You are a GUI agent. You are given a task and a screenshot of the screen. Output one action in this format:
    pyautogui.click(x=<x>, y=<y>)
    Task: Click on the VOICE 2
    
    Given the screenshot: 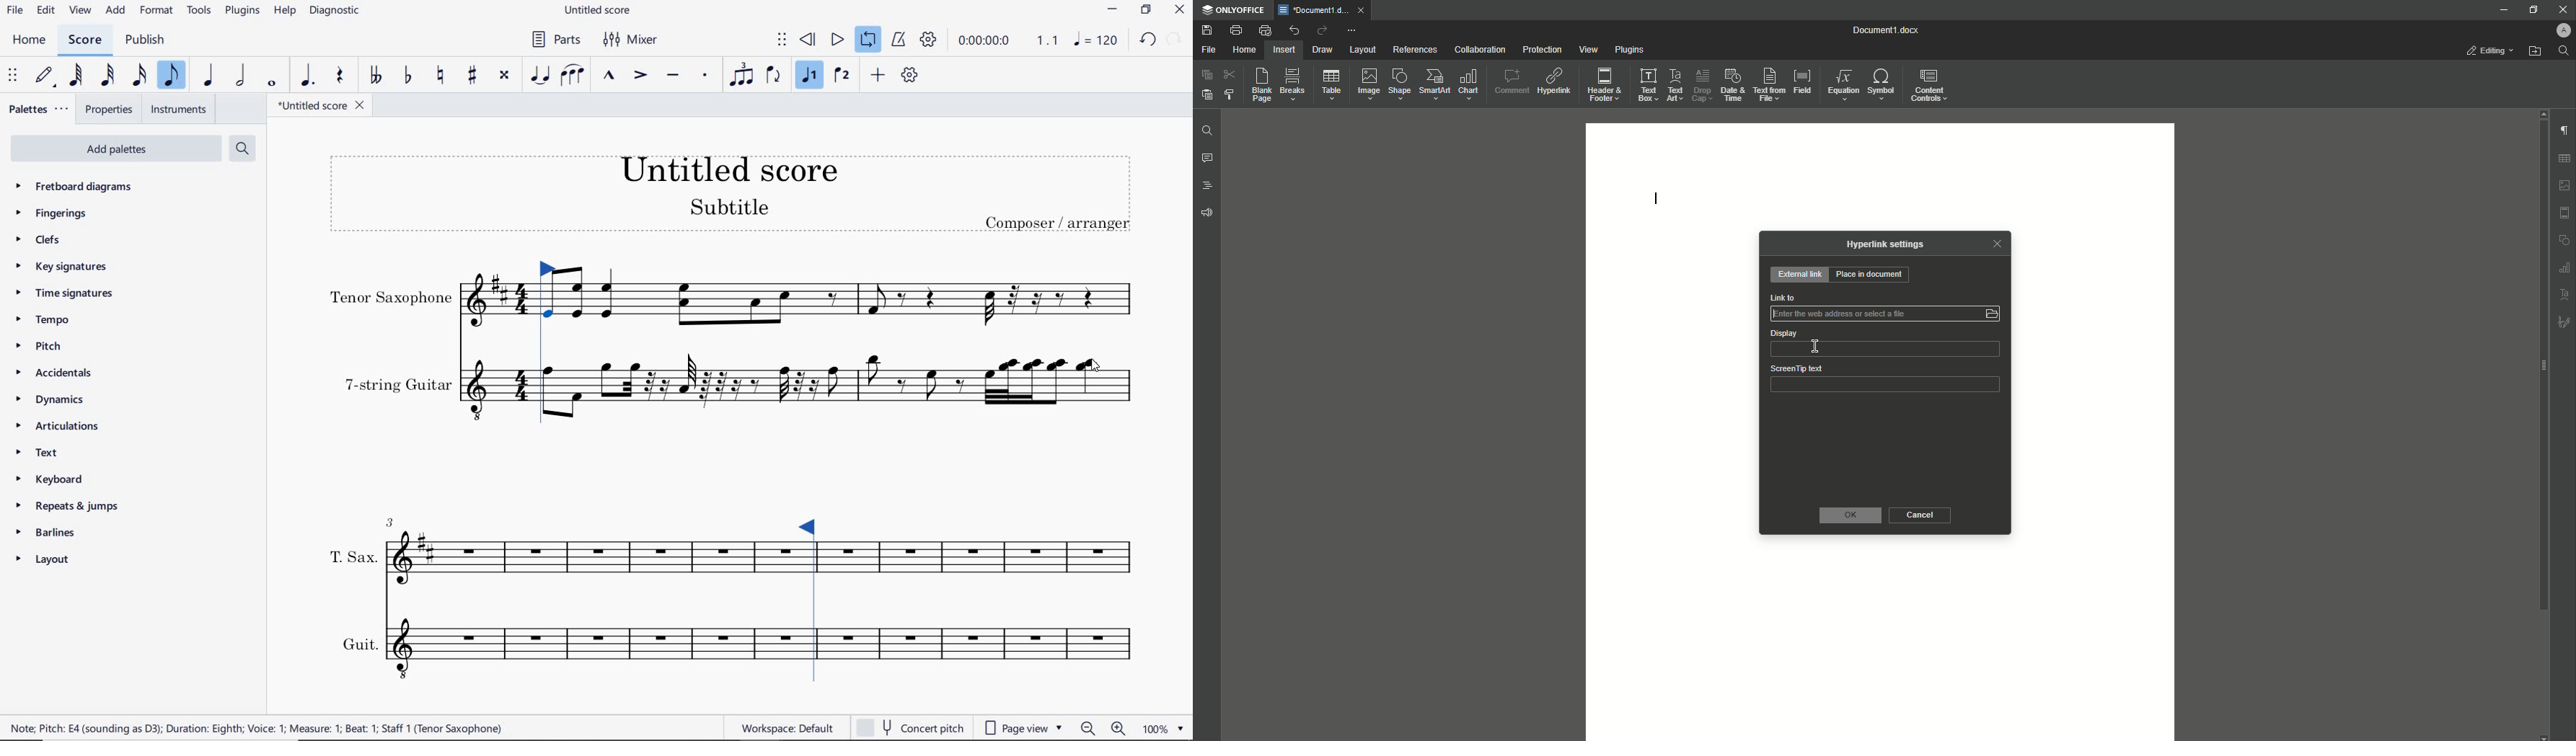 What is the action you would take?
    pyautogui.click(x=844, y=76)
    